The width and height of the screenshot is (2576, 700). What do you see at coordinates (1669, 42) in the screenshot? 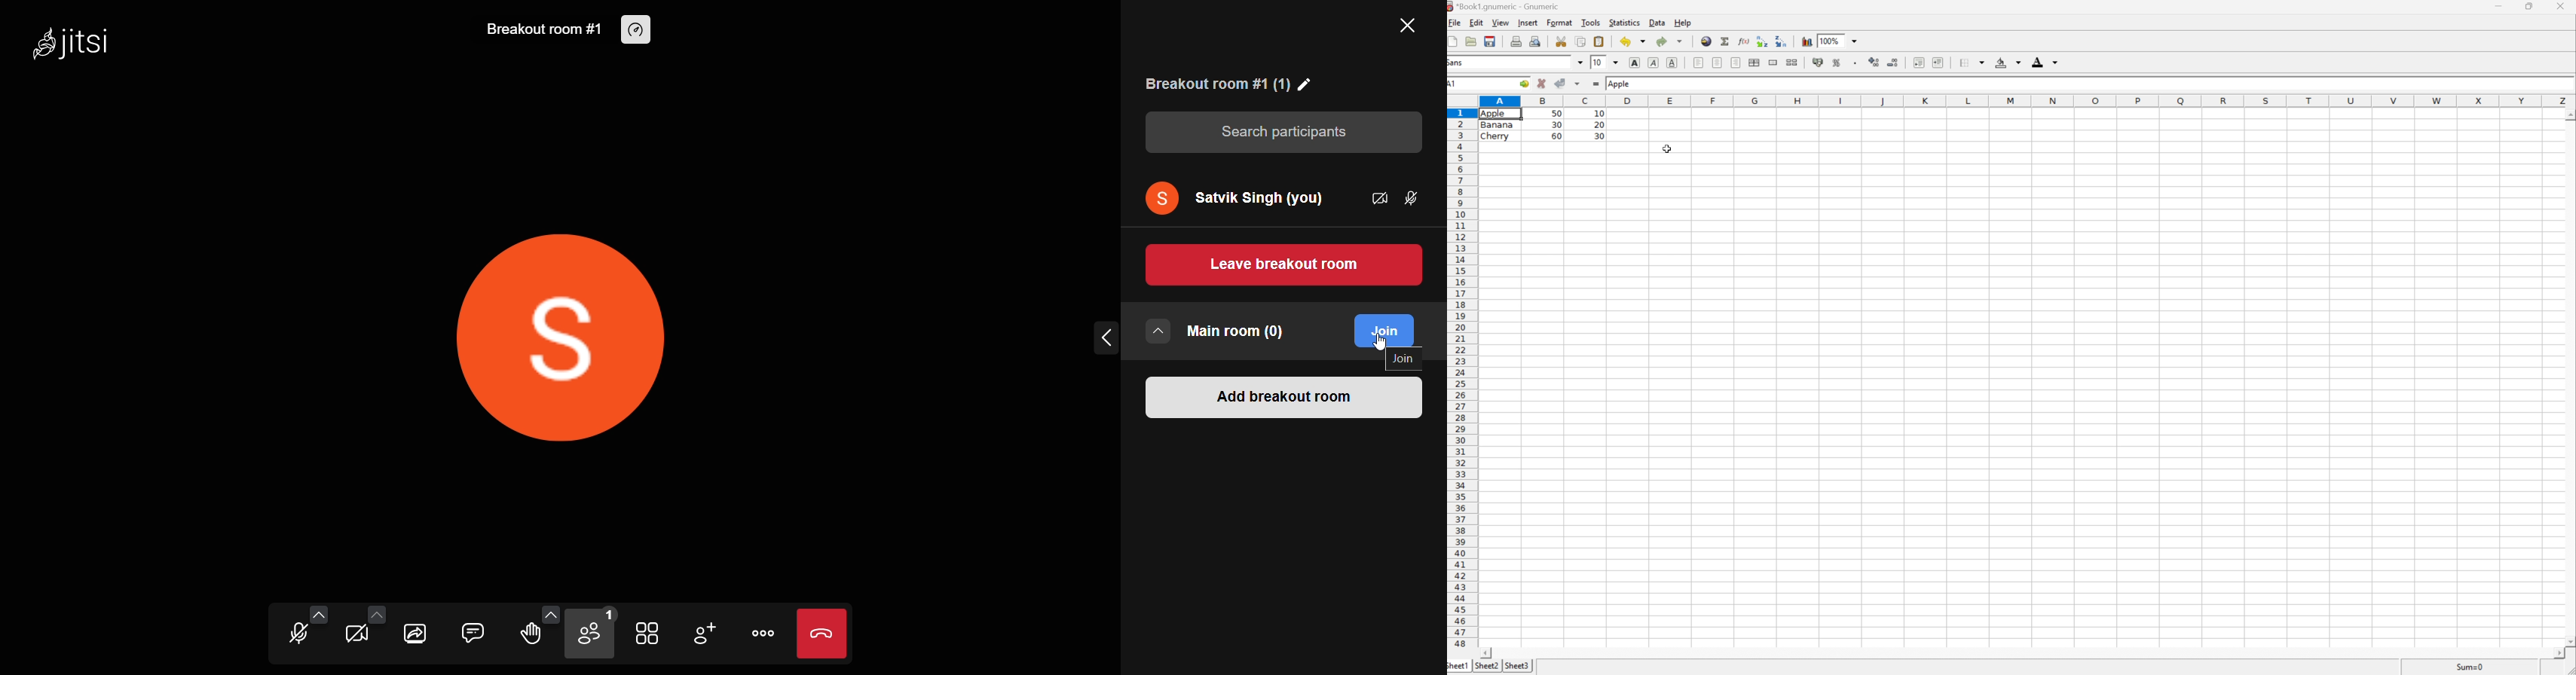
I see `redo` at bounding box center [1669, 42].